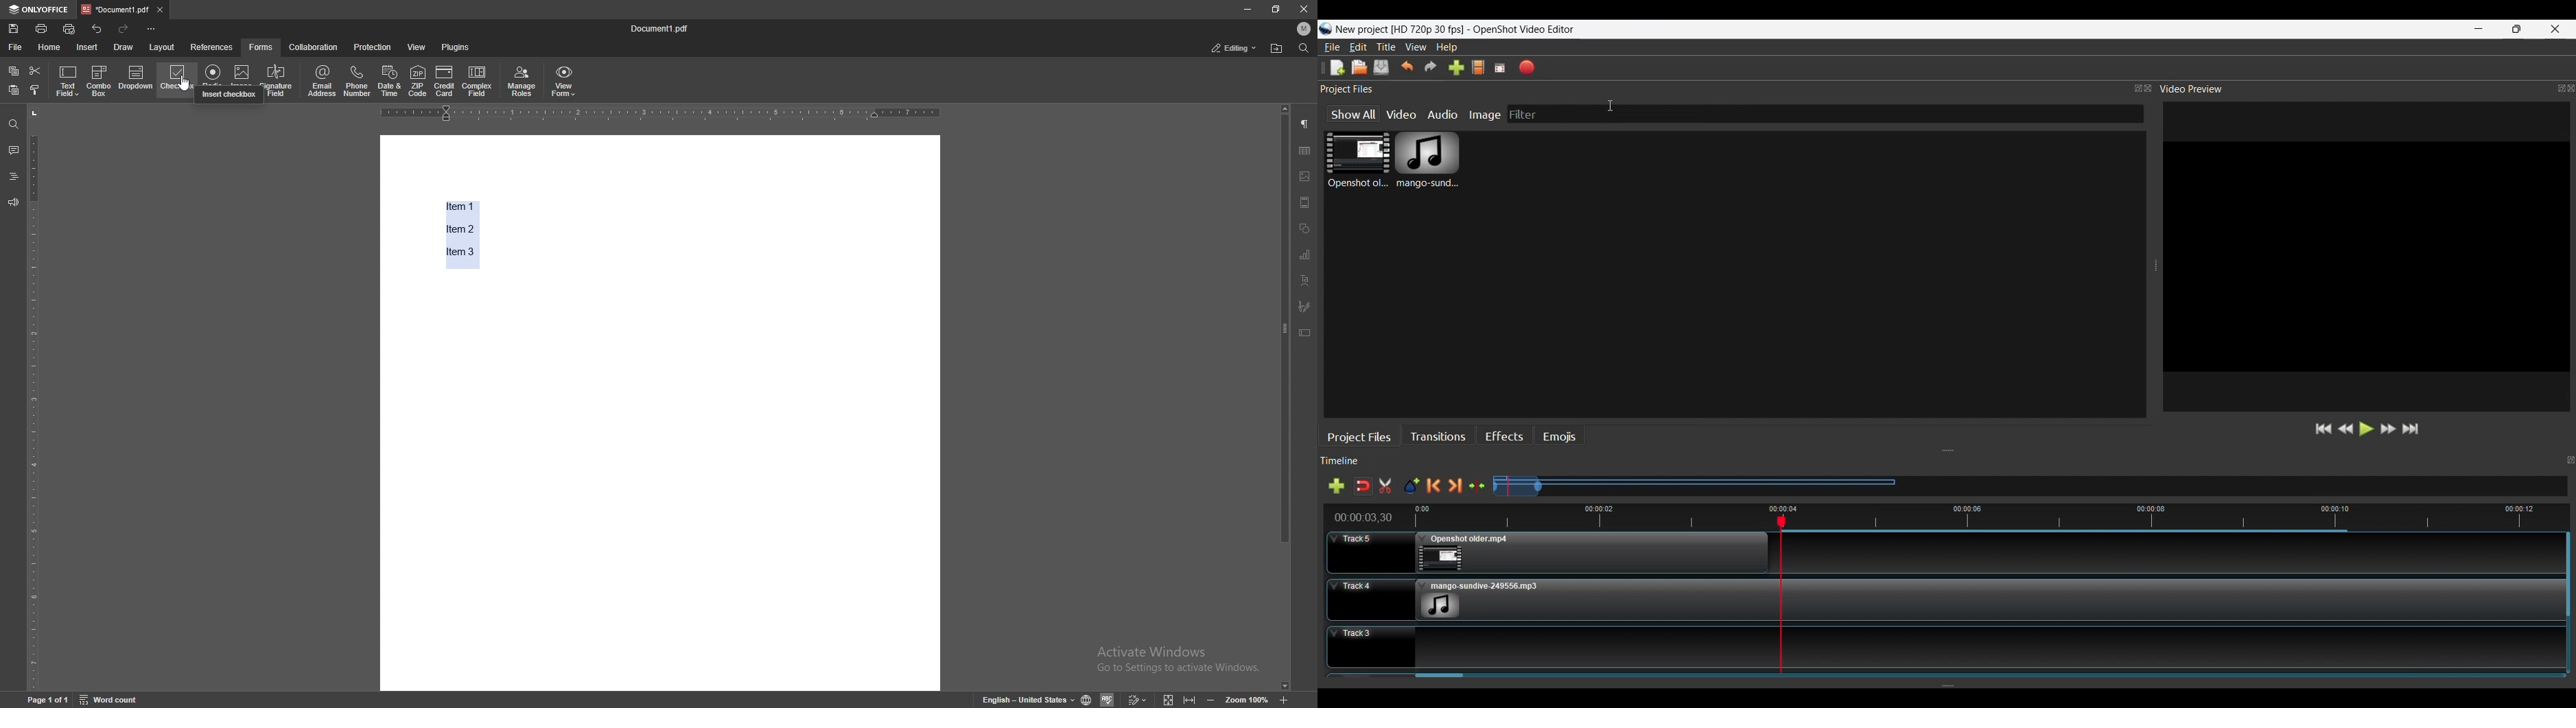 The width and height of the screenshot is (2576, 728). What do you see at coordinates (279, 81) in the screenshot?
I see `signature field` at bounding box center [279, 81].